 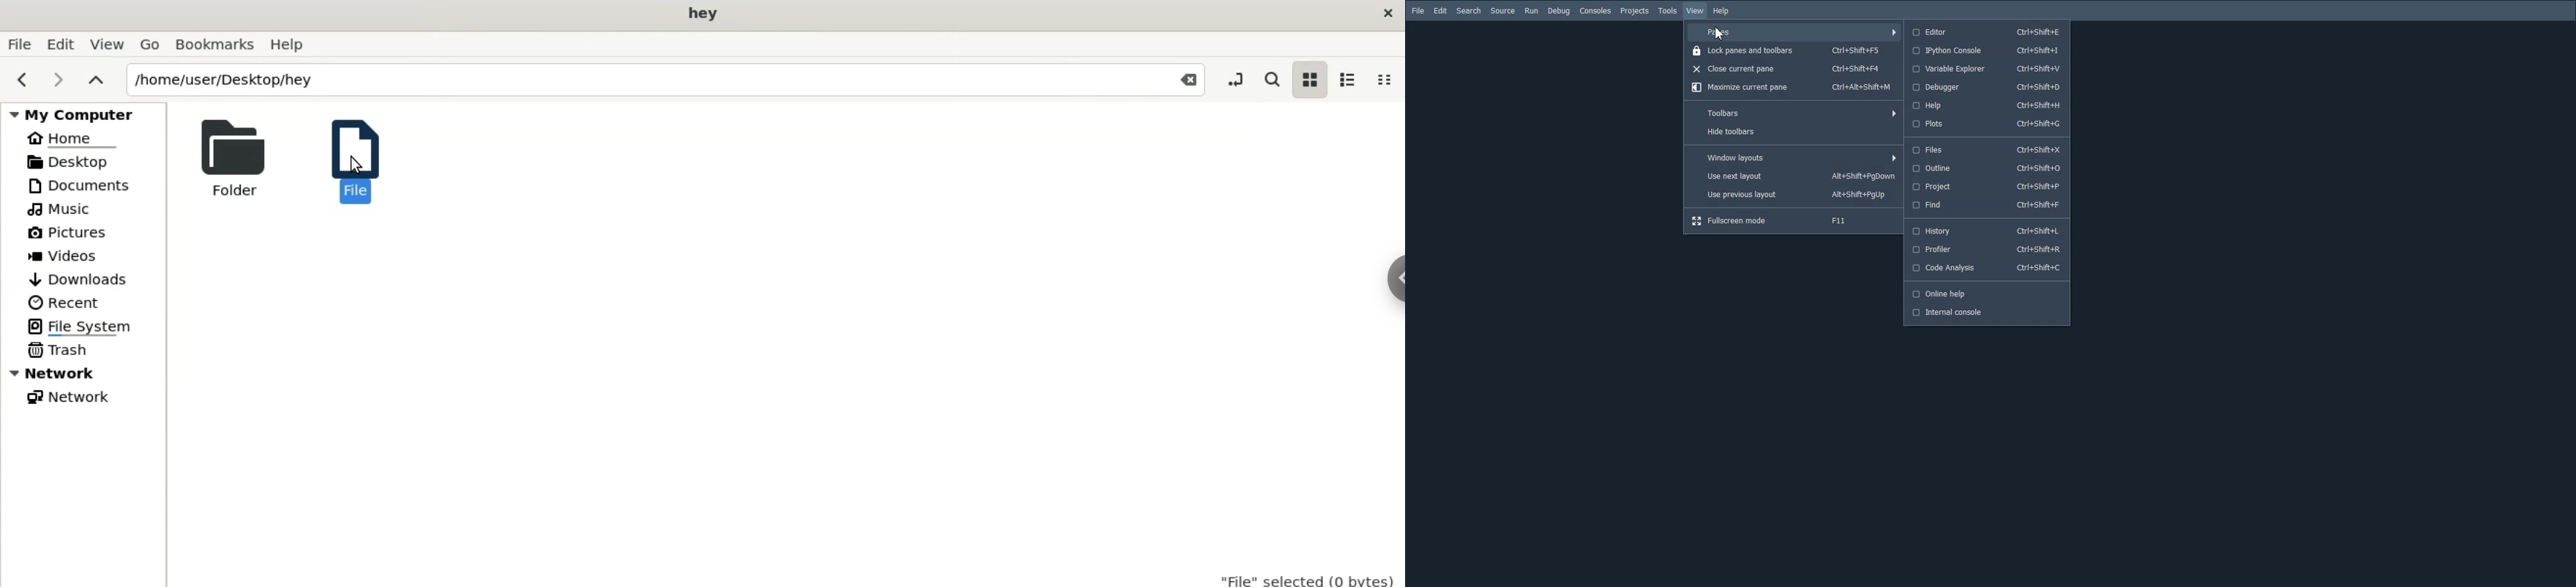 What do you see at coordinates (1440, 11) in the screenshot?
I see `Edit` at bounding box center [1440, 11].